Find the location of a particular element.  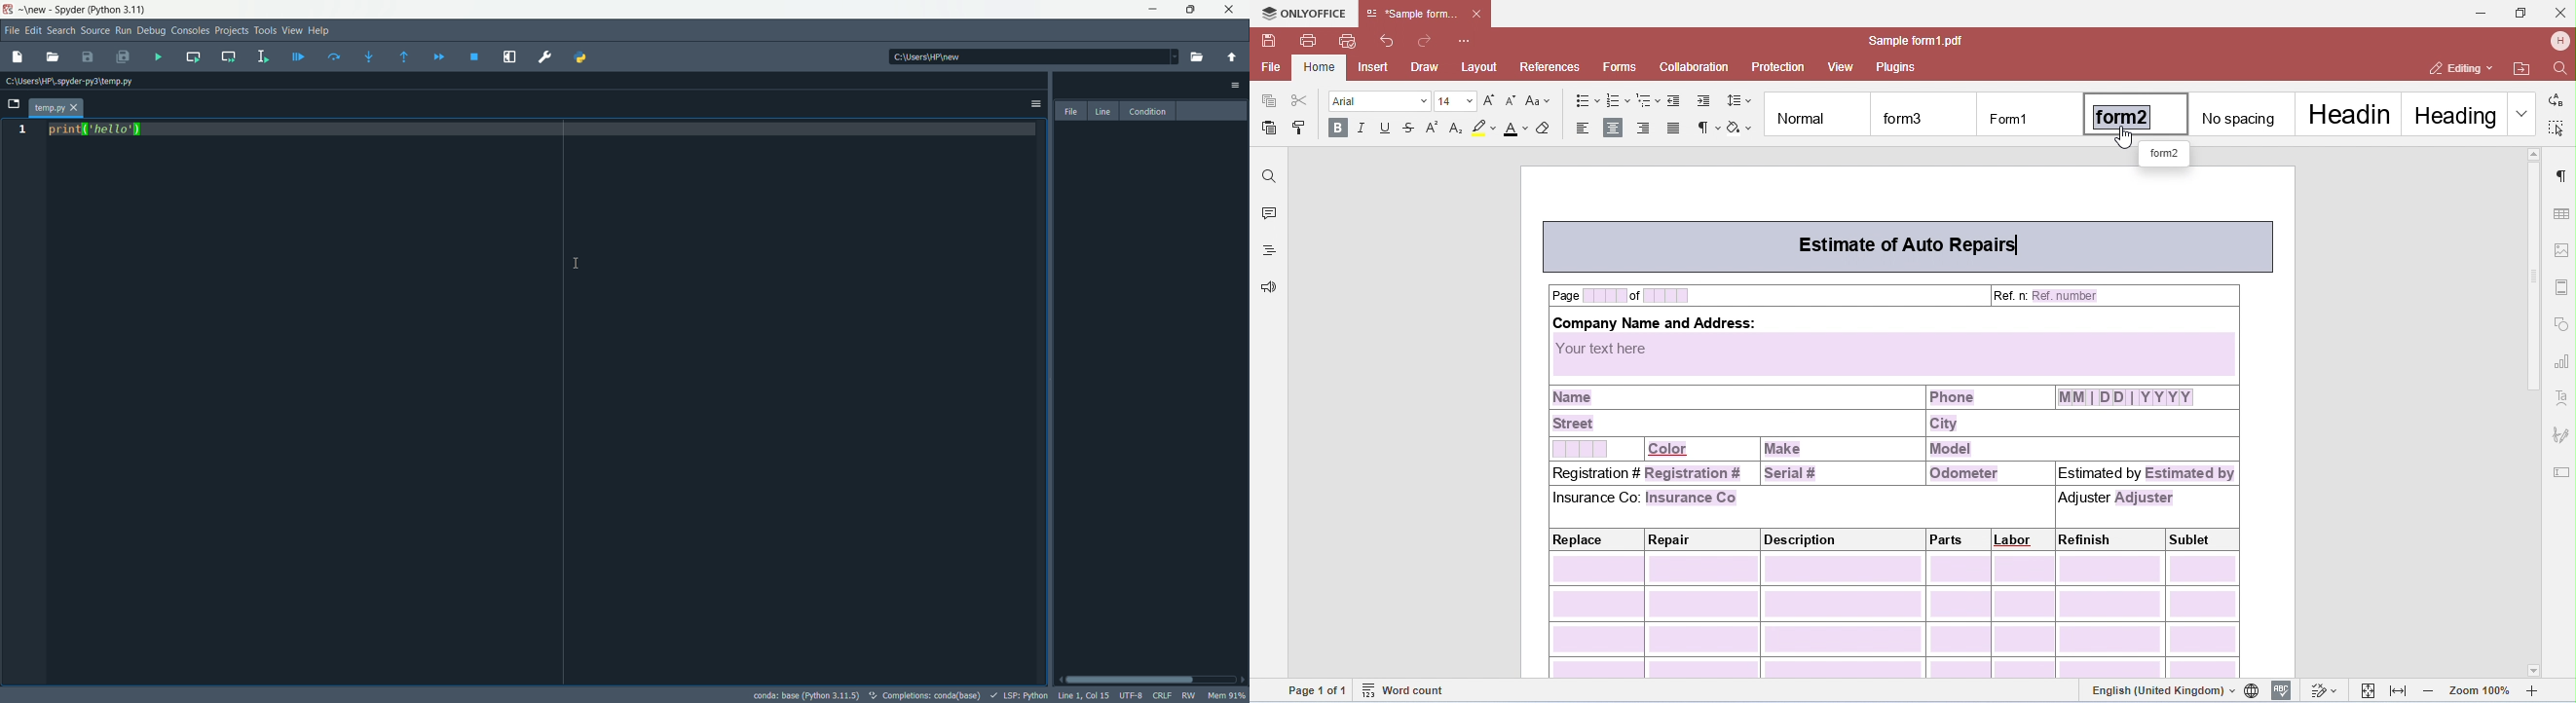

maximize is located at coordinates (1194, 10).